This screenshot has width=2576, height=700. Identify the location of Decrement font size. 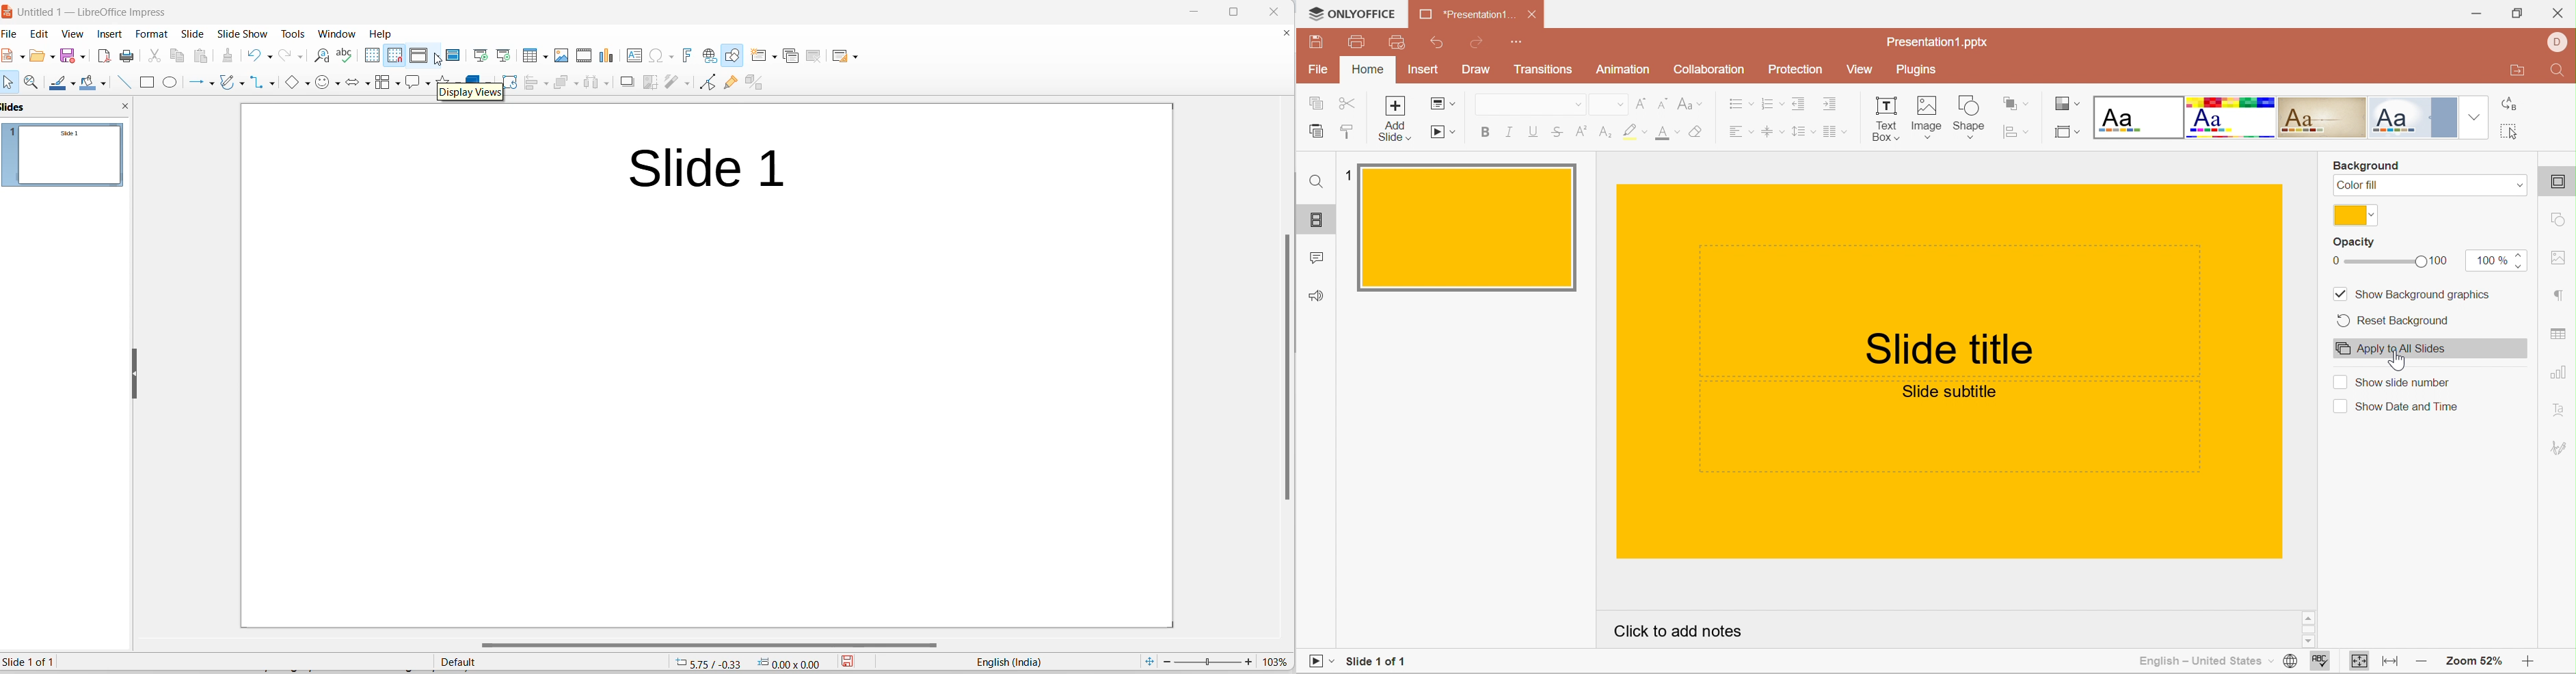
(1661, 103).